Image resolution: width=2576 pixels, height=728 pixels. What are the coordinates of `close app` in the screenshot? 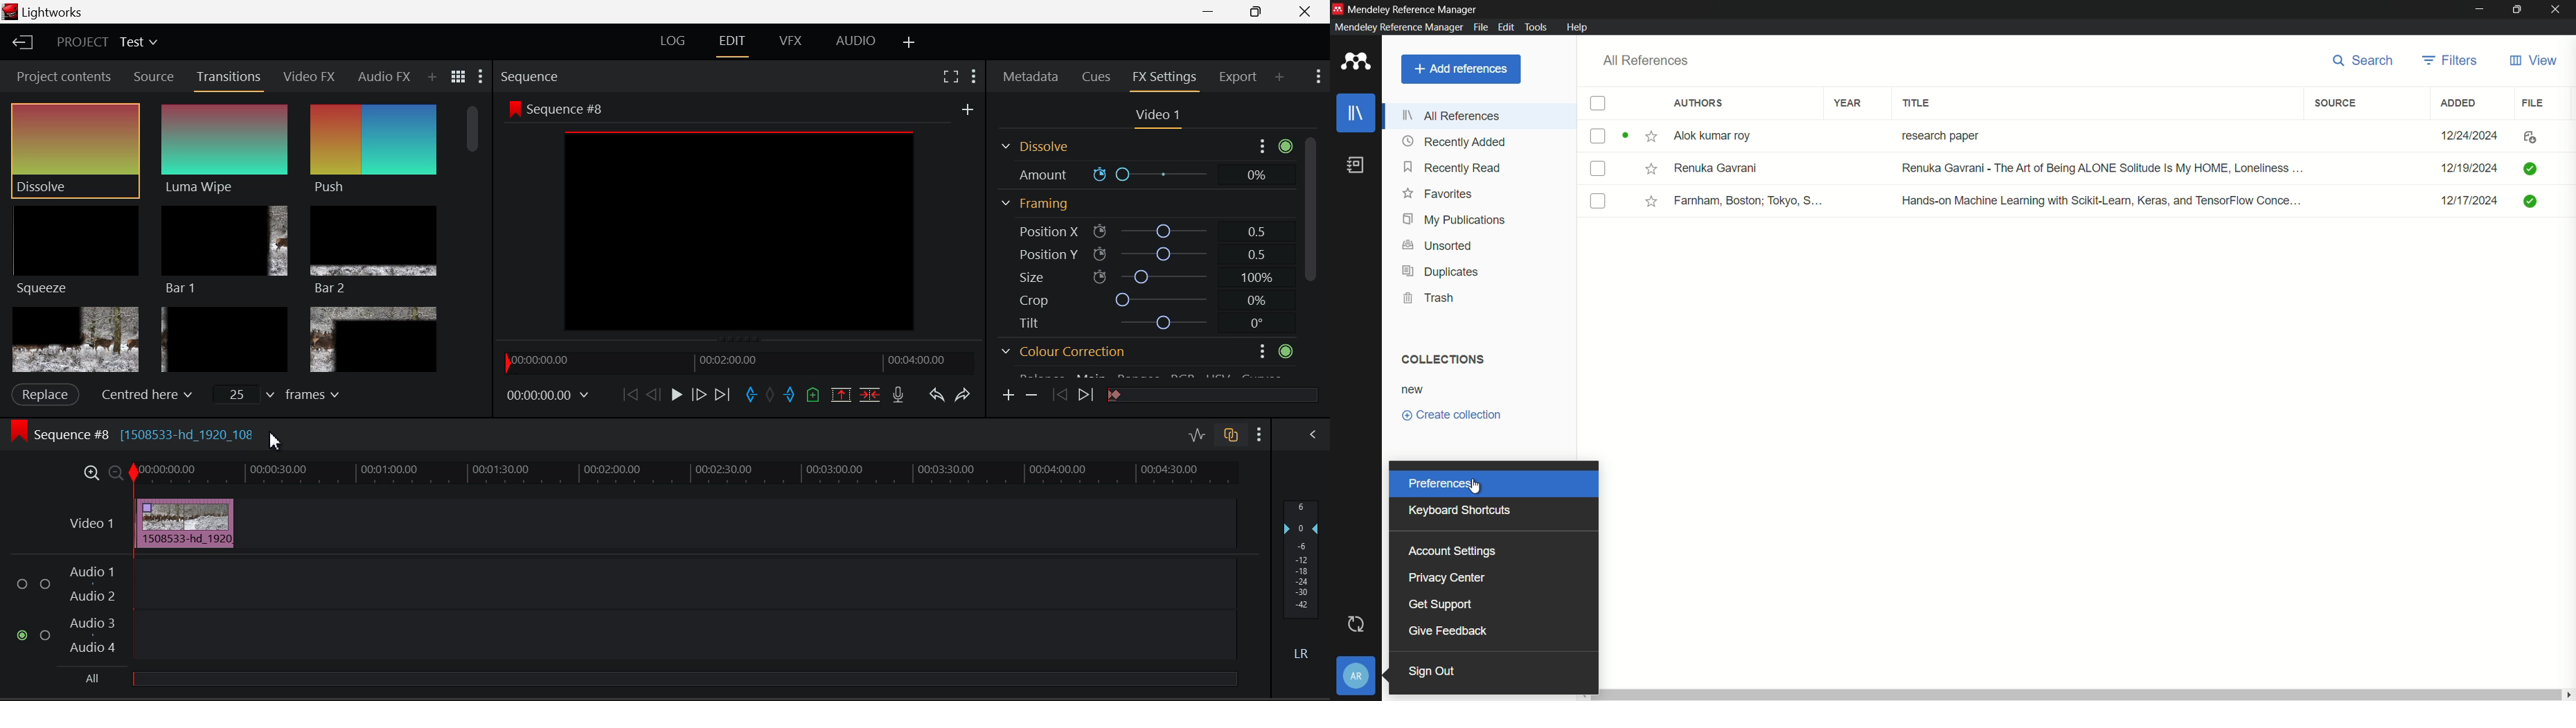 It's located at (2559, 10).